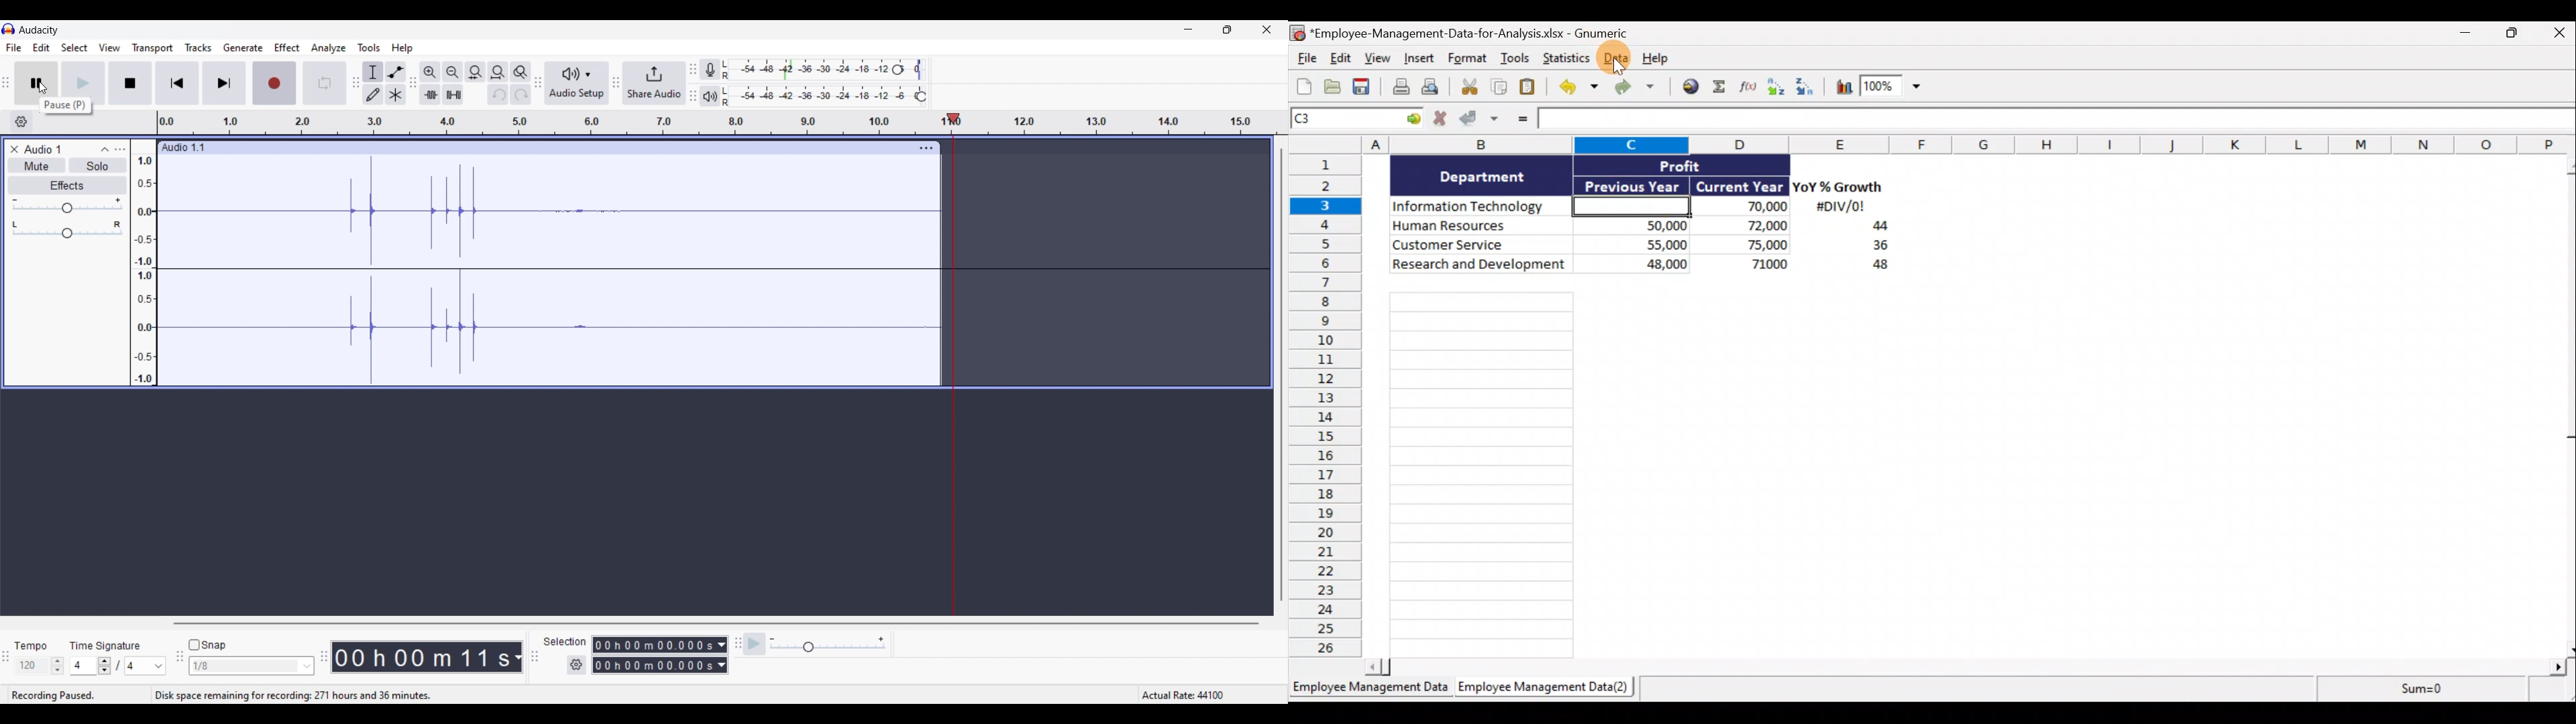  I want to click on Silence audio selection, so click(453, 95).